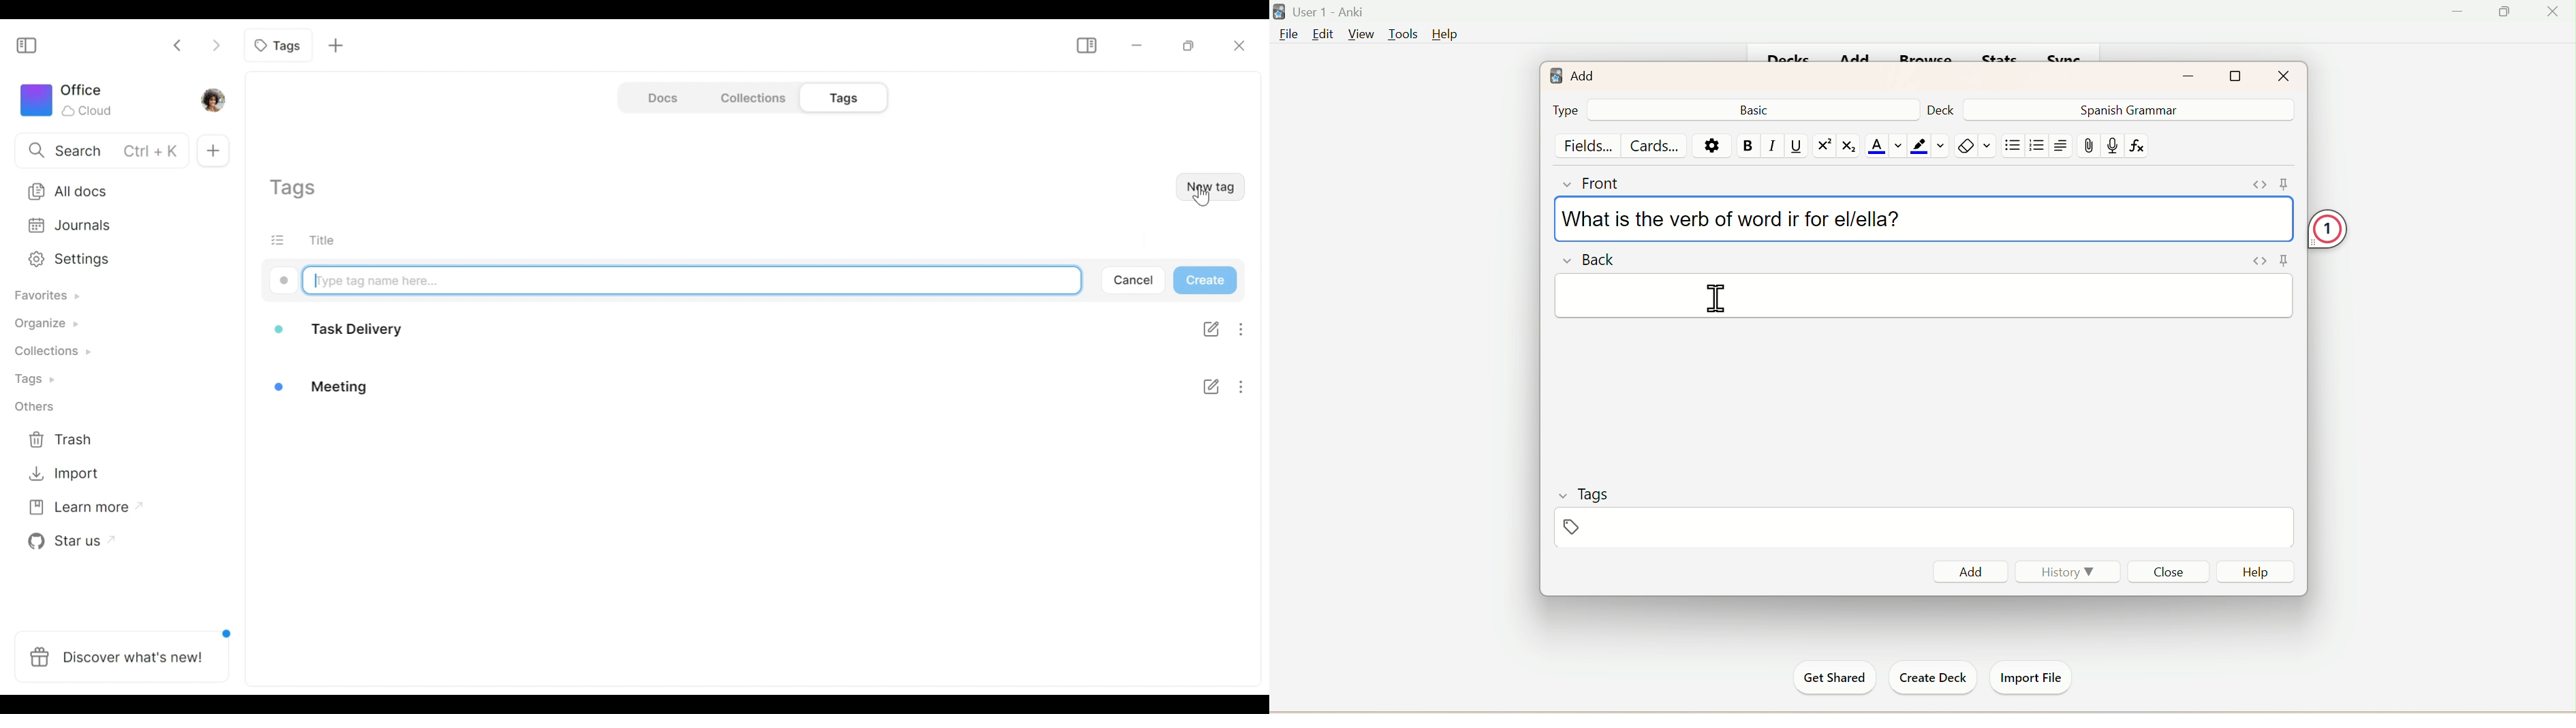 This screenshot has width=2576, height=728. I want to click on Grammarly, so click(2349, 226).